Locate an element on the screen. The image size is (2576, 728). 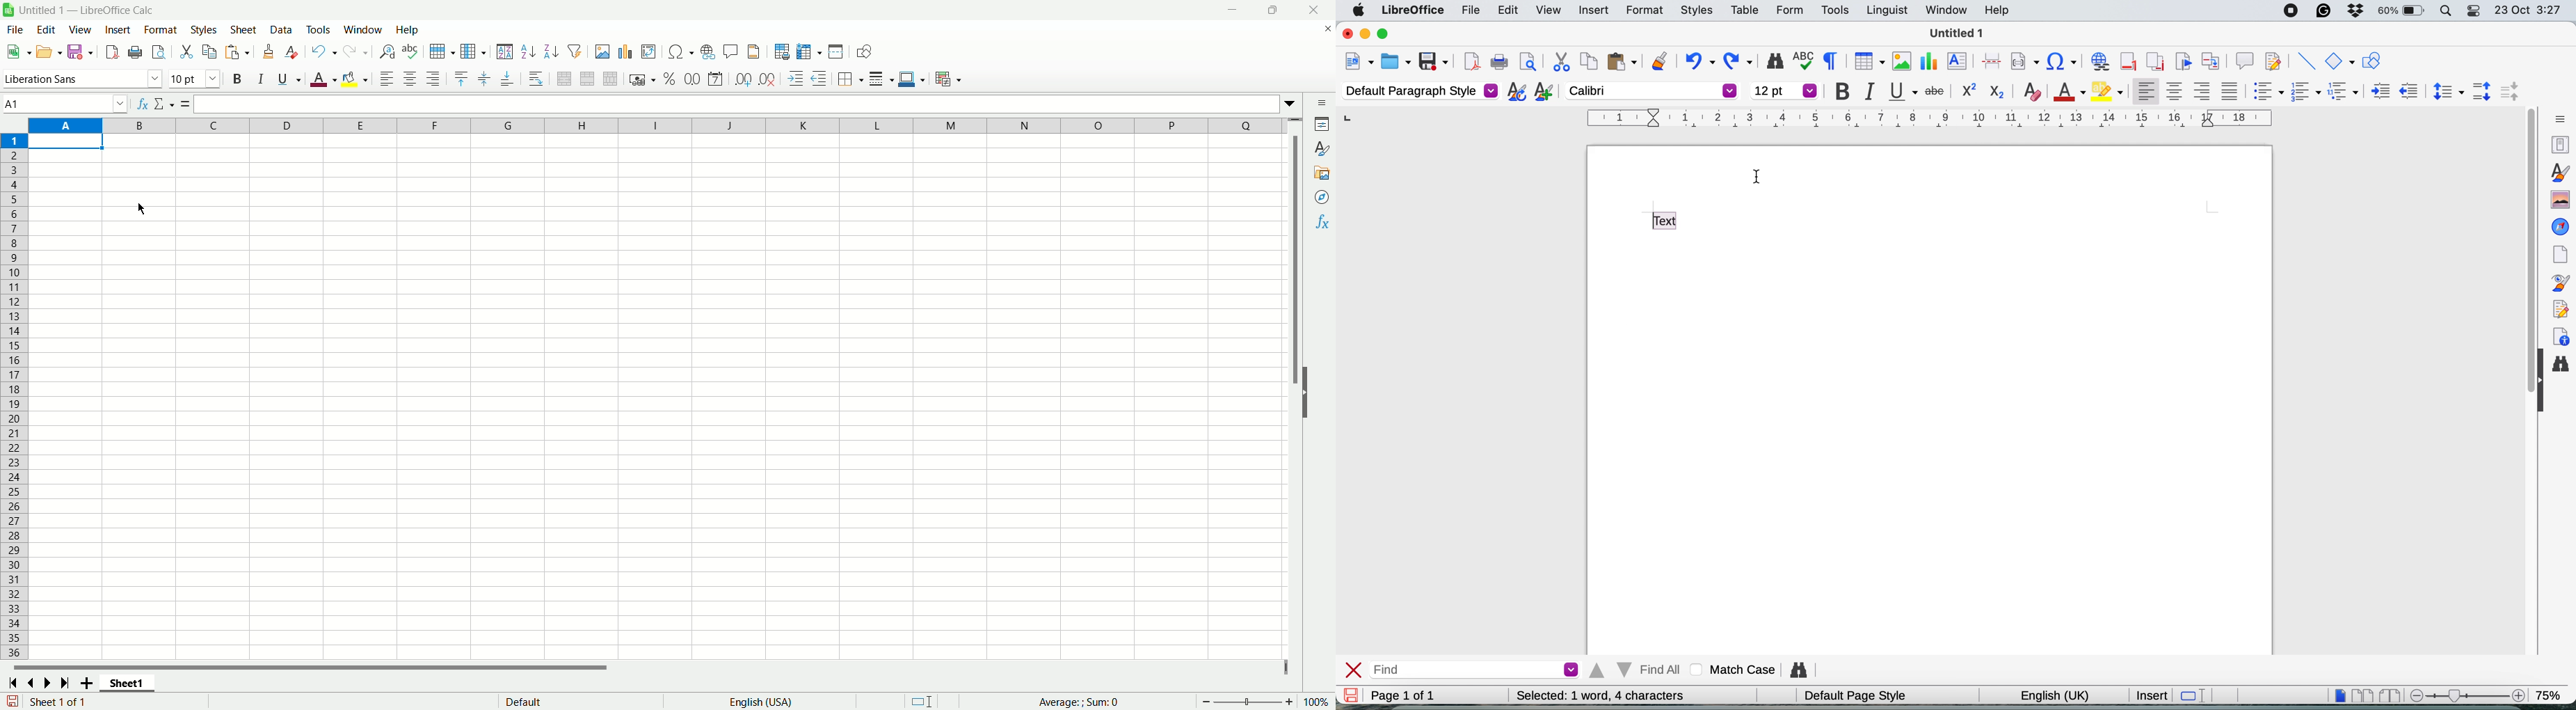
align center is located at coordinates (410, 79).